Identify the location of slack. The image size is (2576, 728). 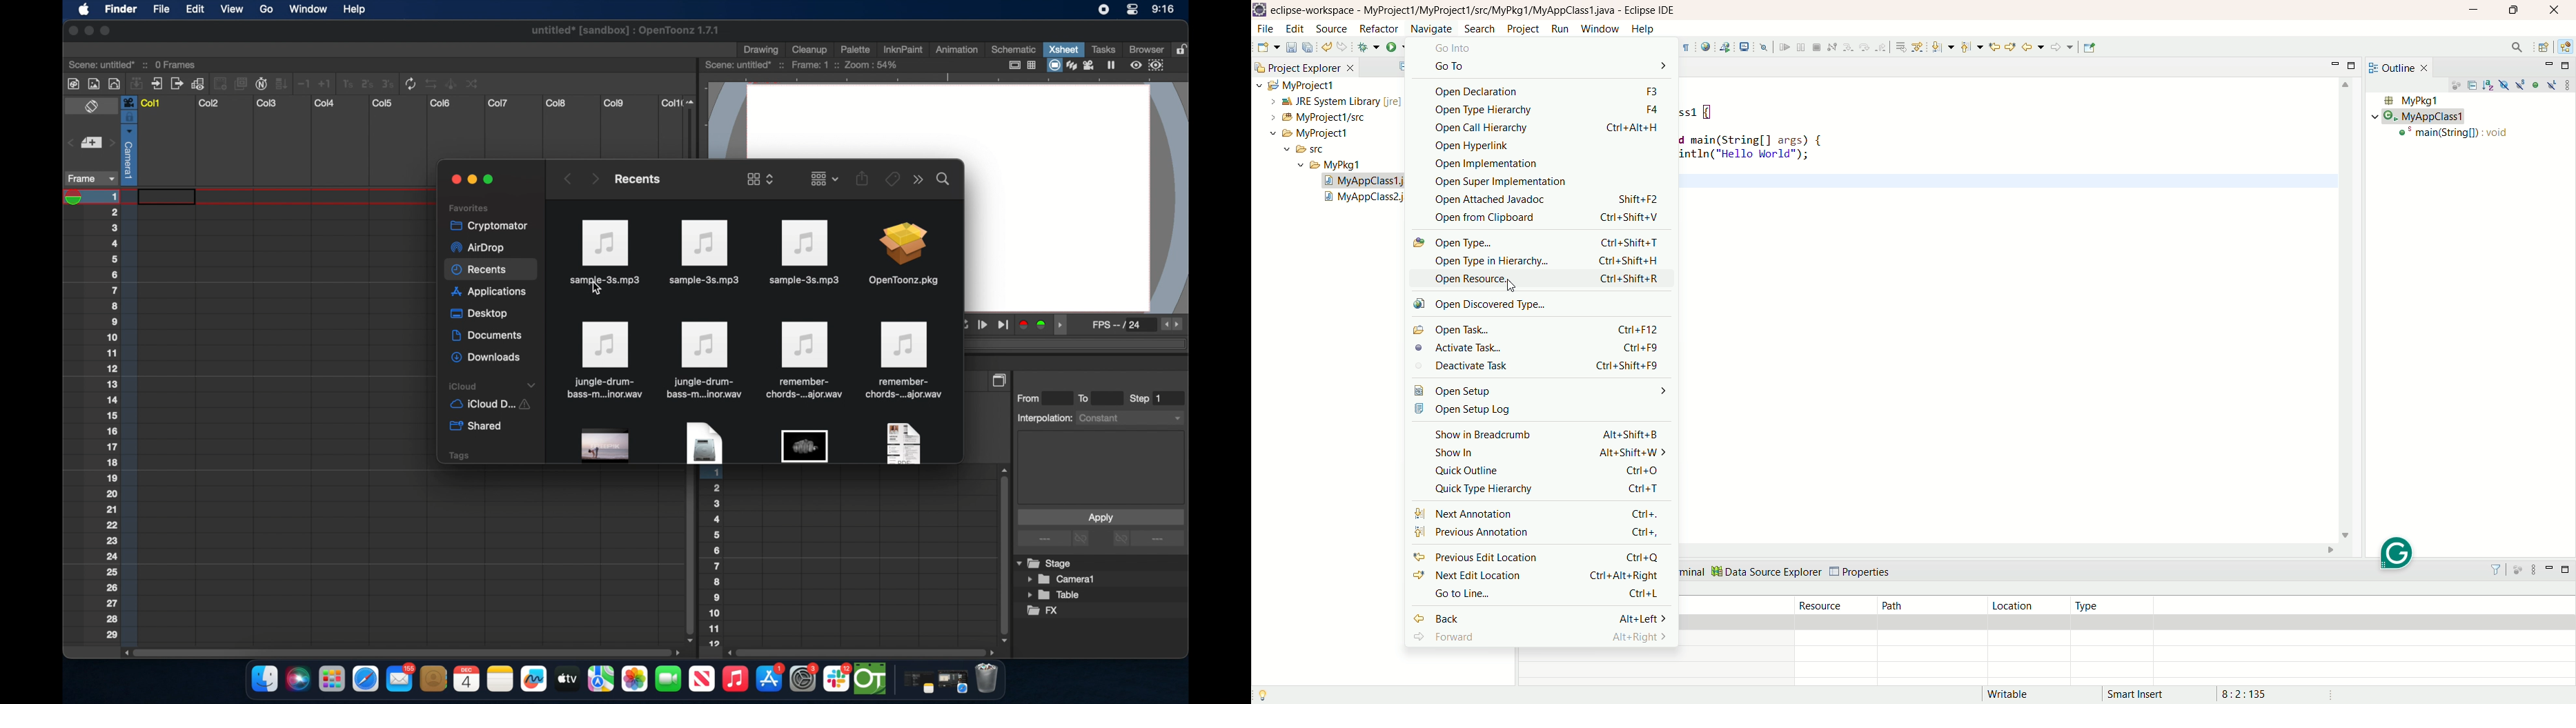
(837, 679).